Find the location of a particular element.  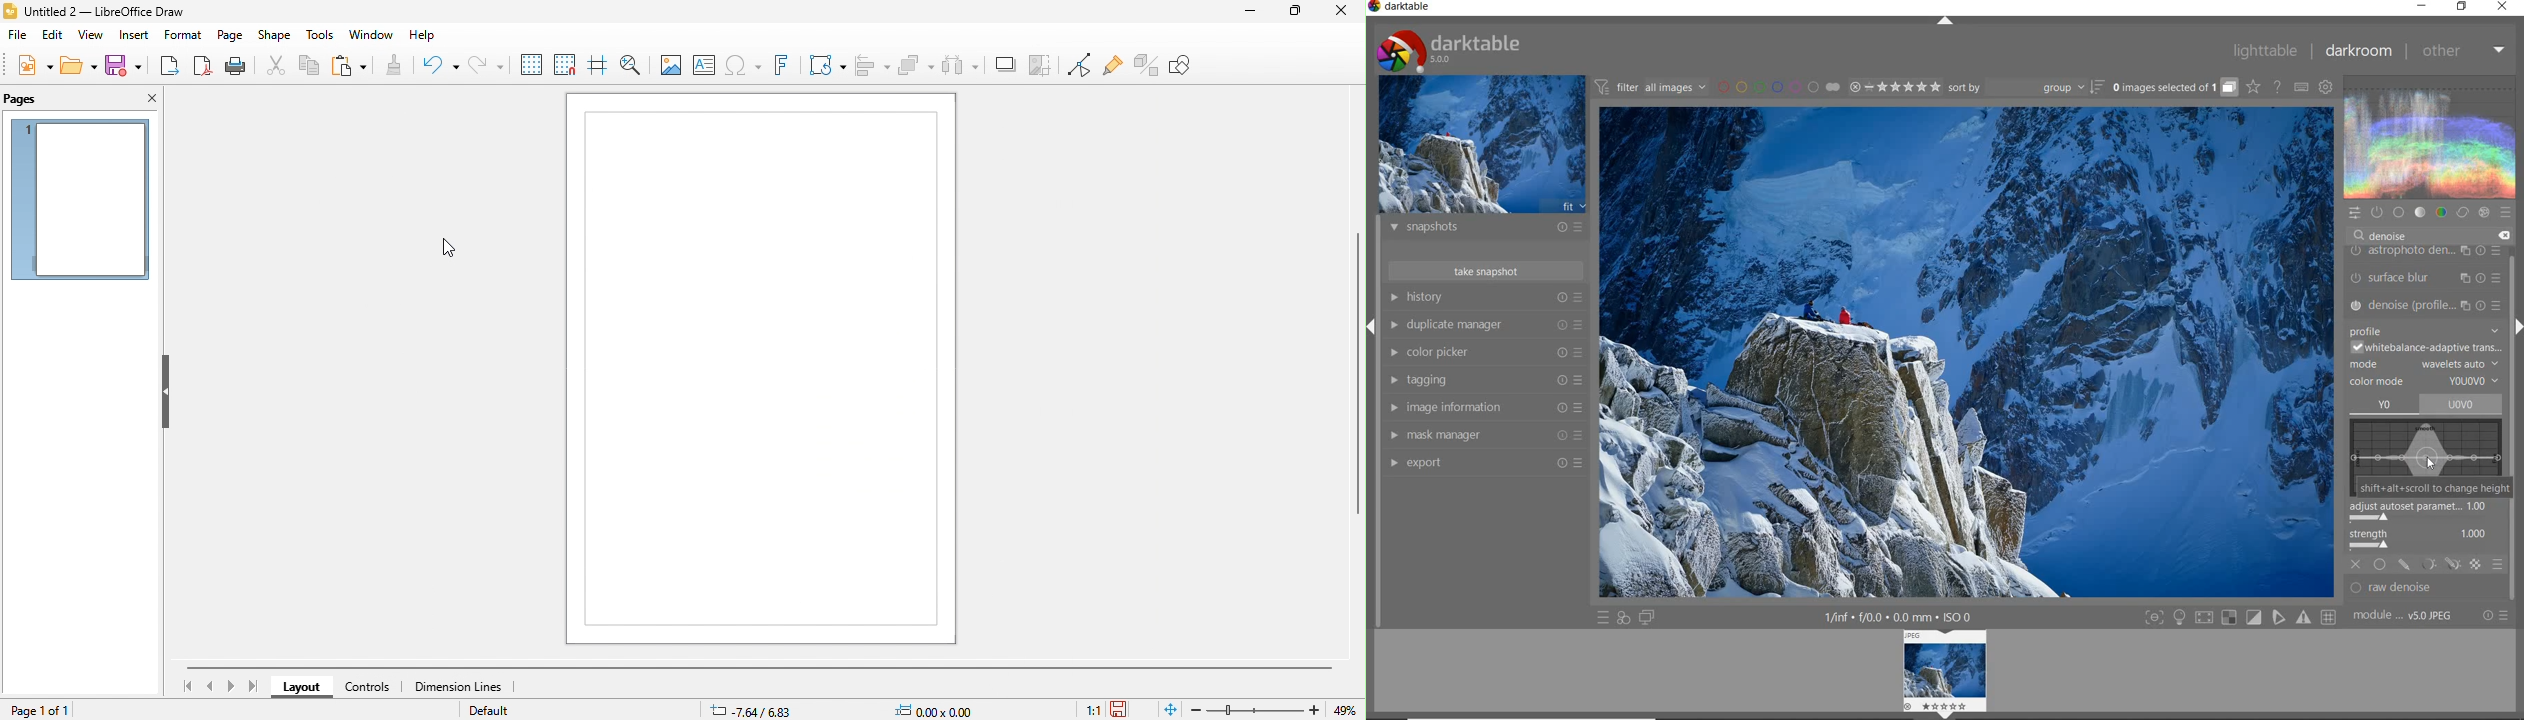

fontwork test is located at coordinates (780, 66).